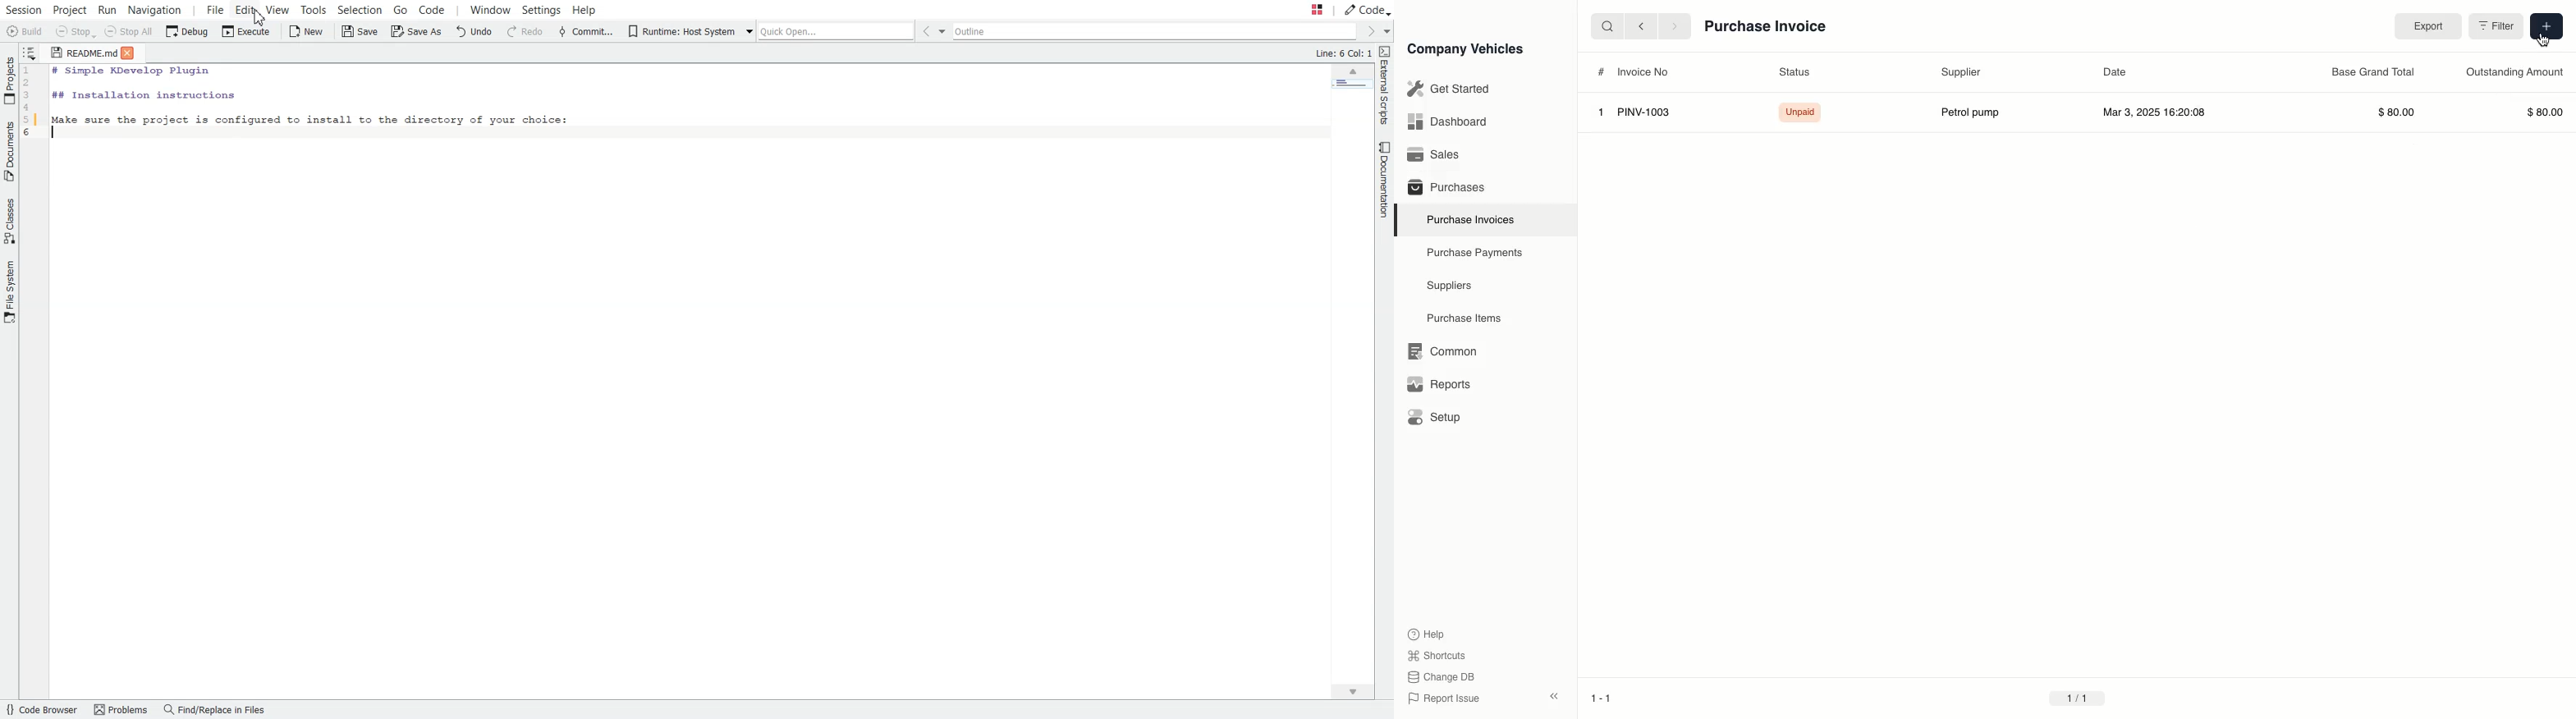 This screenshot has height=728, width=2576. Describe the element at coordinates (9, 221) in the screenshot. I see `Classes` at that location.